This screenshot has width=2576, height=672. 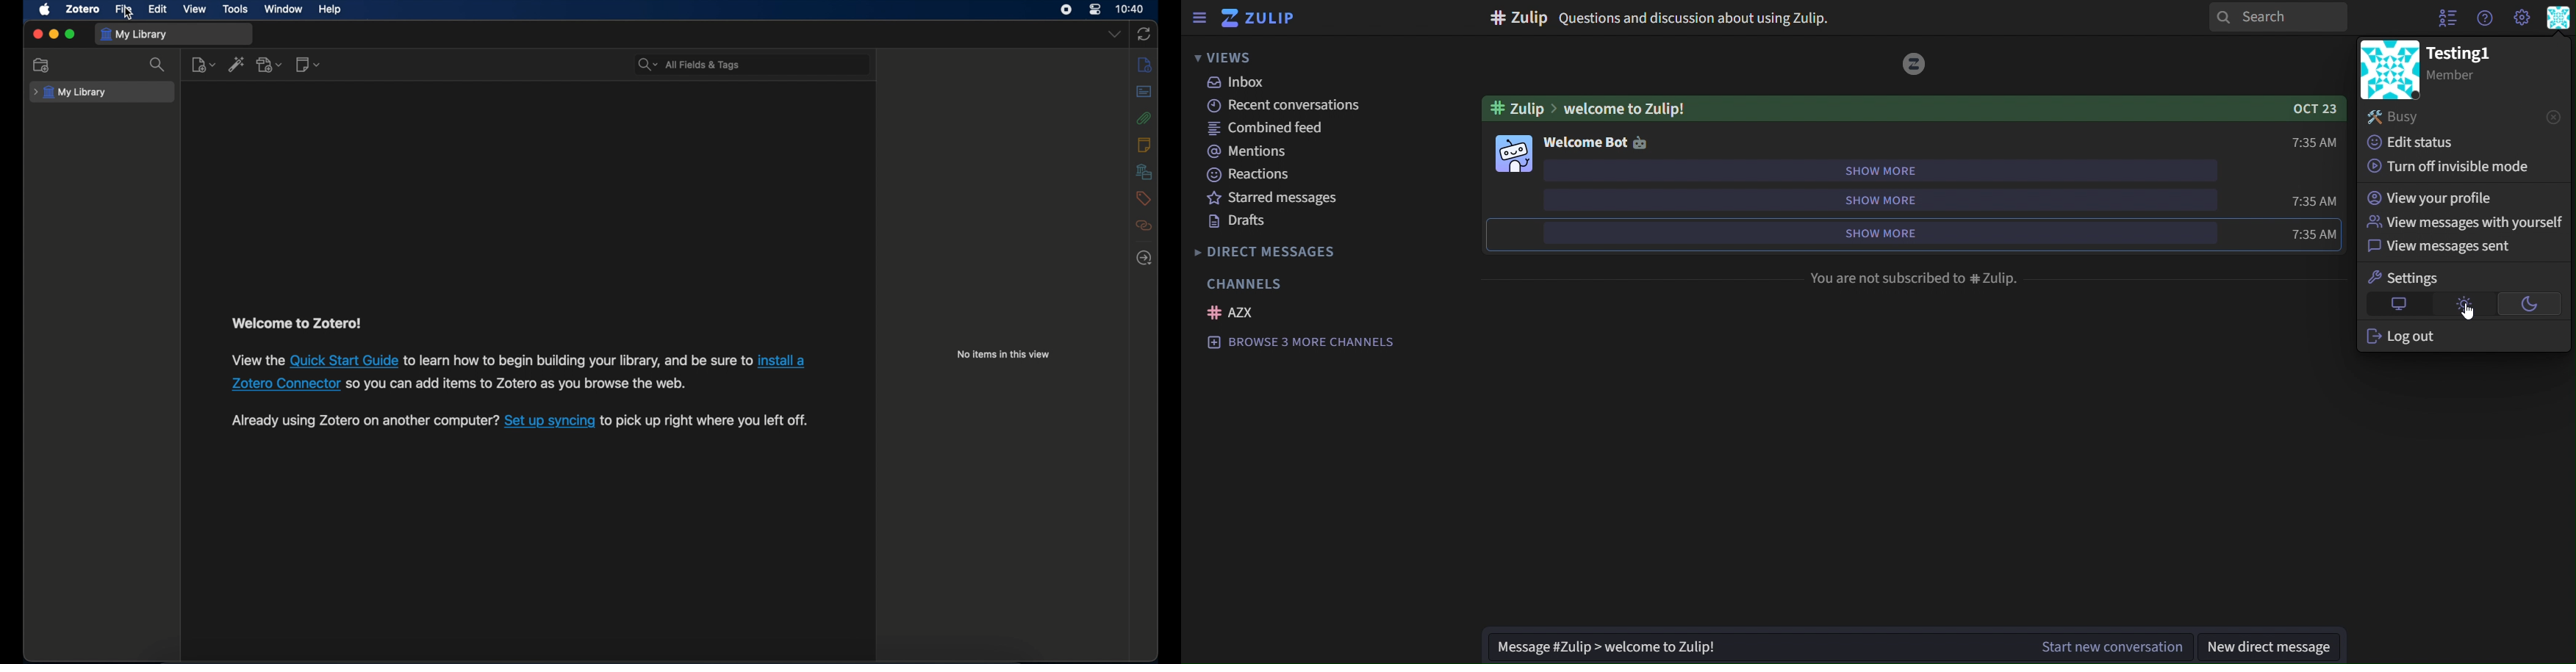 What do you see at coordinates (2109, 644) in the screenshot?
I see `Start new conversation` at bounding box center [2109, 644].